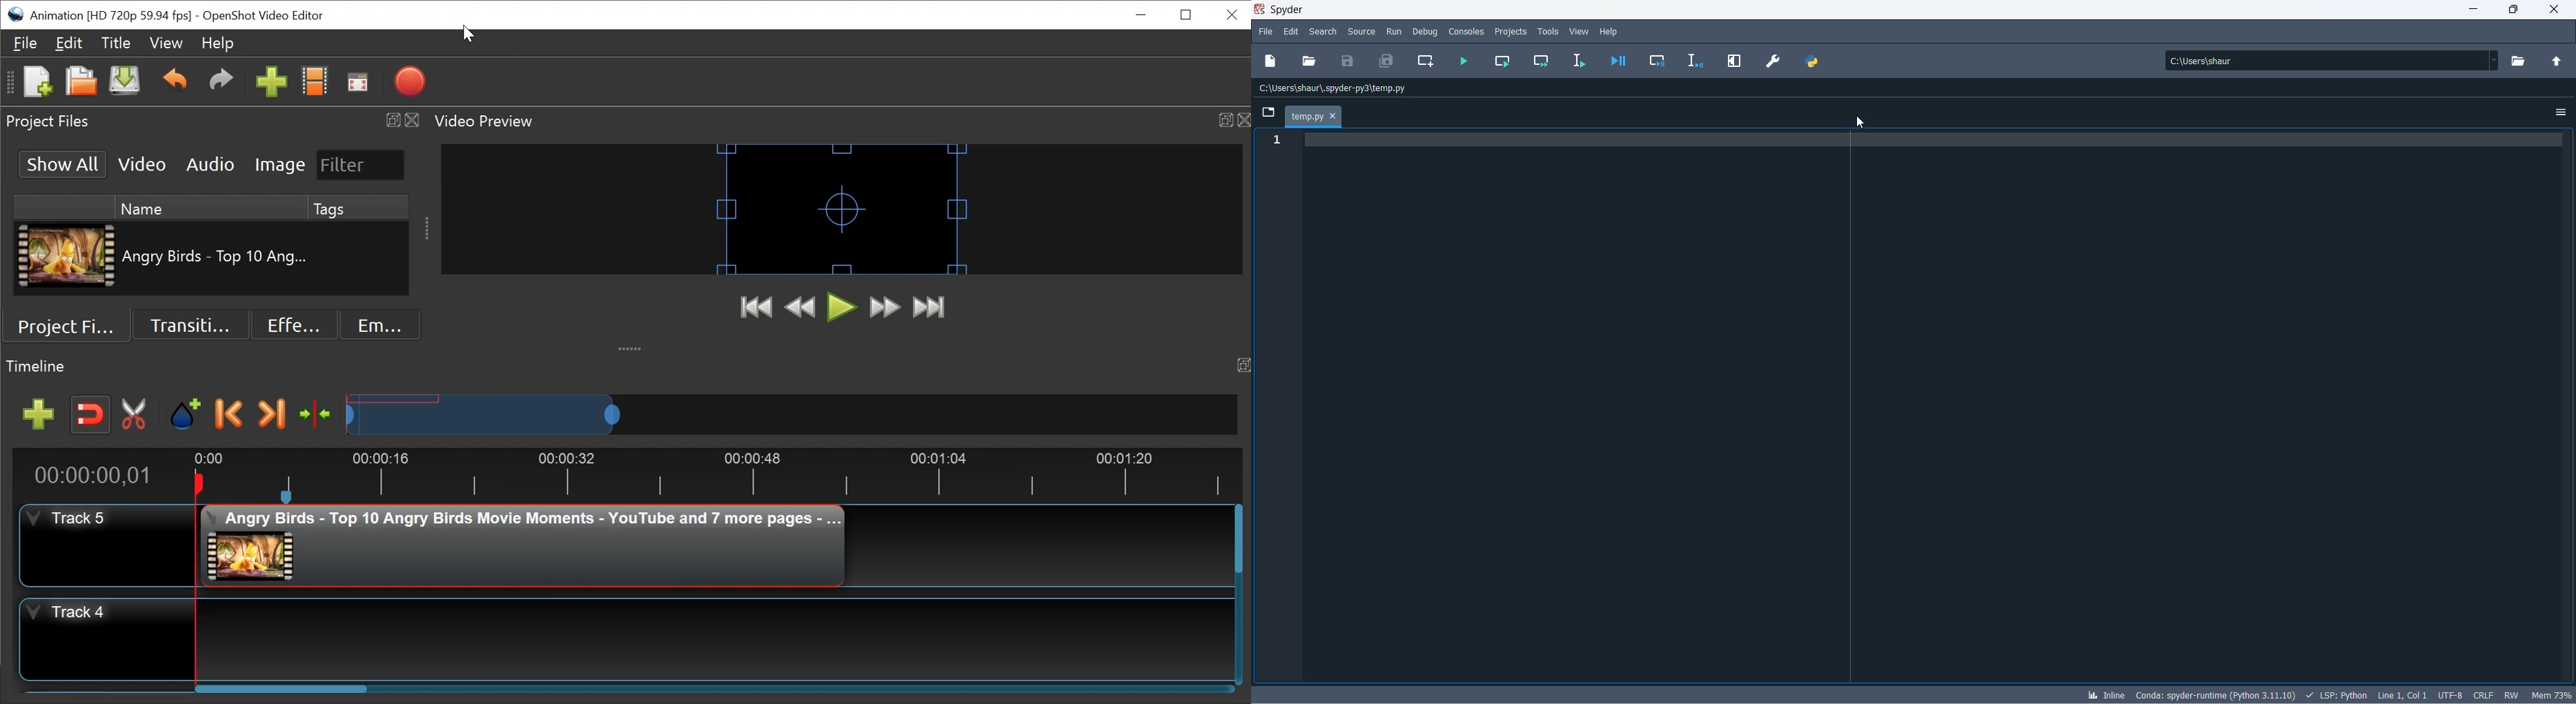 This screenshot has height=728, width=2576. Describe the element at coordinates (1310, 62) in the screenshot. I see `open ` at that location.